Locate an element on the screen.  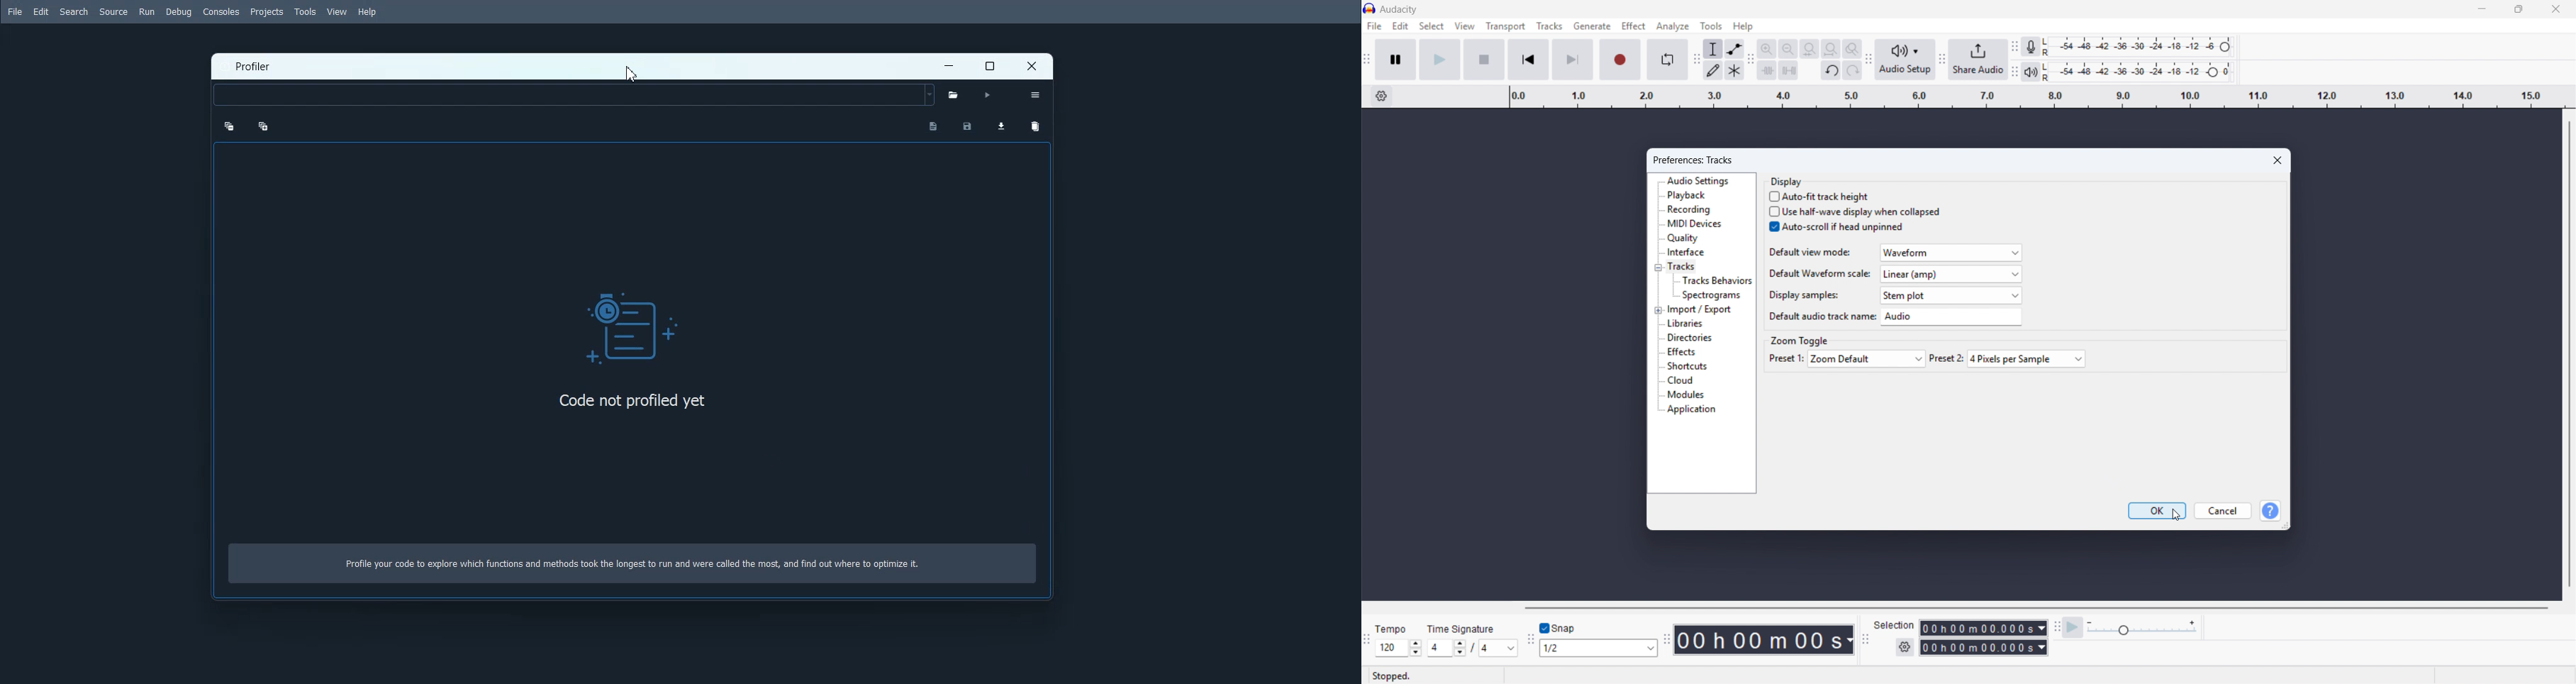
trim audio outside selction is located at coordinates (1767, 70).